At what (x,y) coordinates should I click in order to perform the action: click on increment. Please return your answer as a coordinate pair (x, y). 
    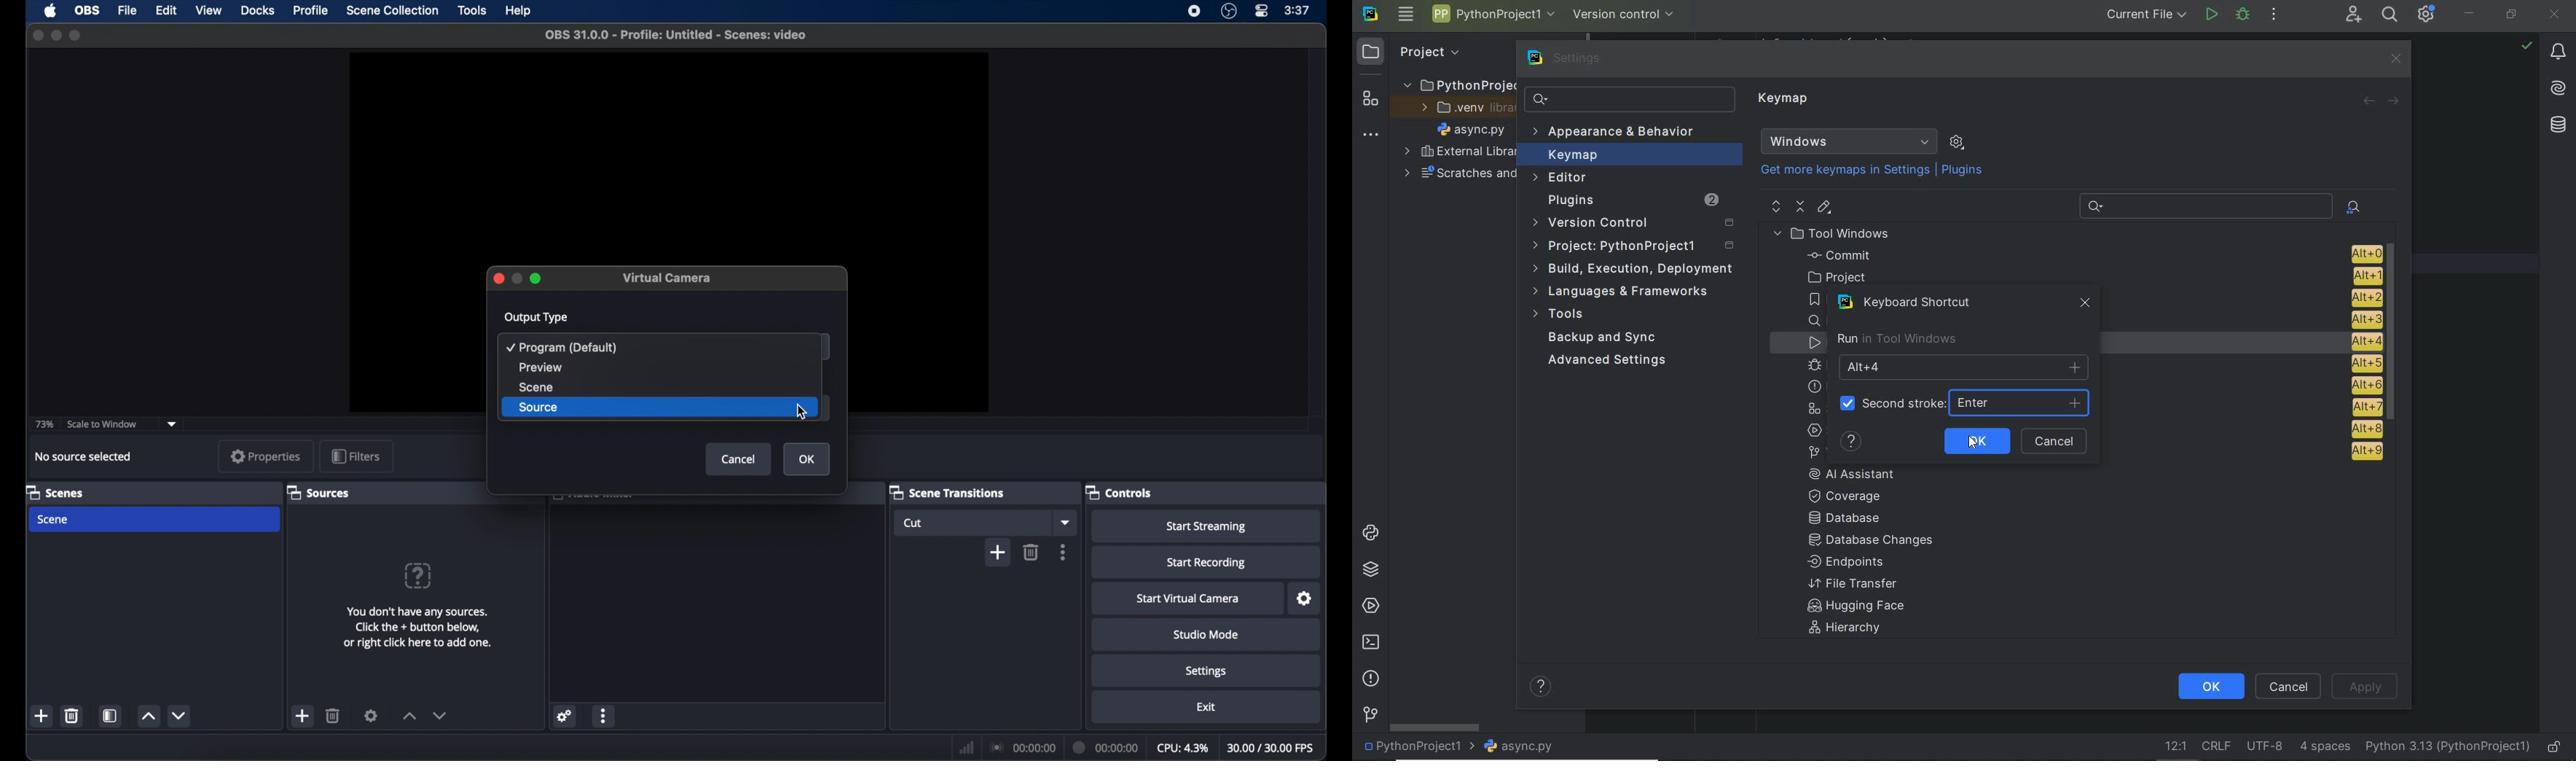
    Looking at the image, I should click on (408, 716).